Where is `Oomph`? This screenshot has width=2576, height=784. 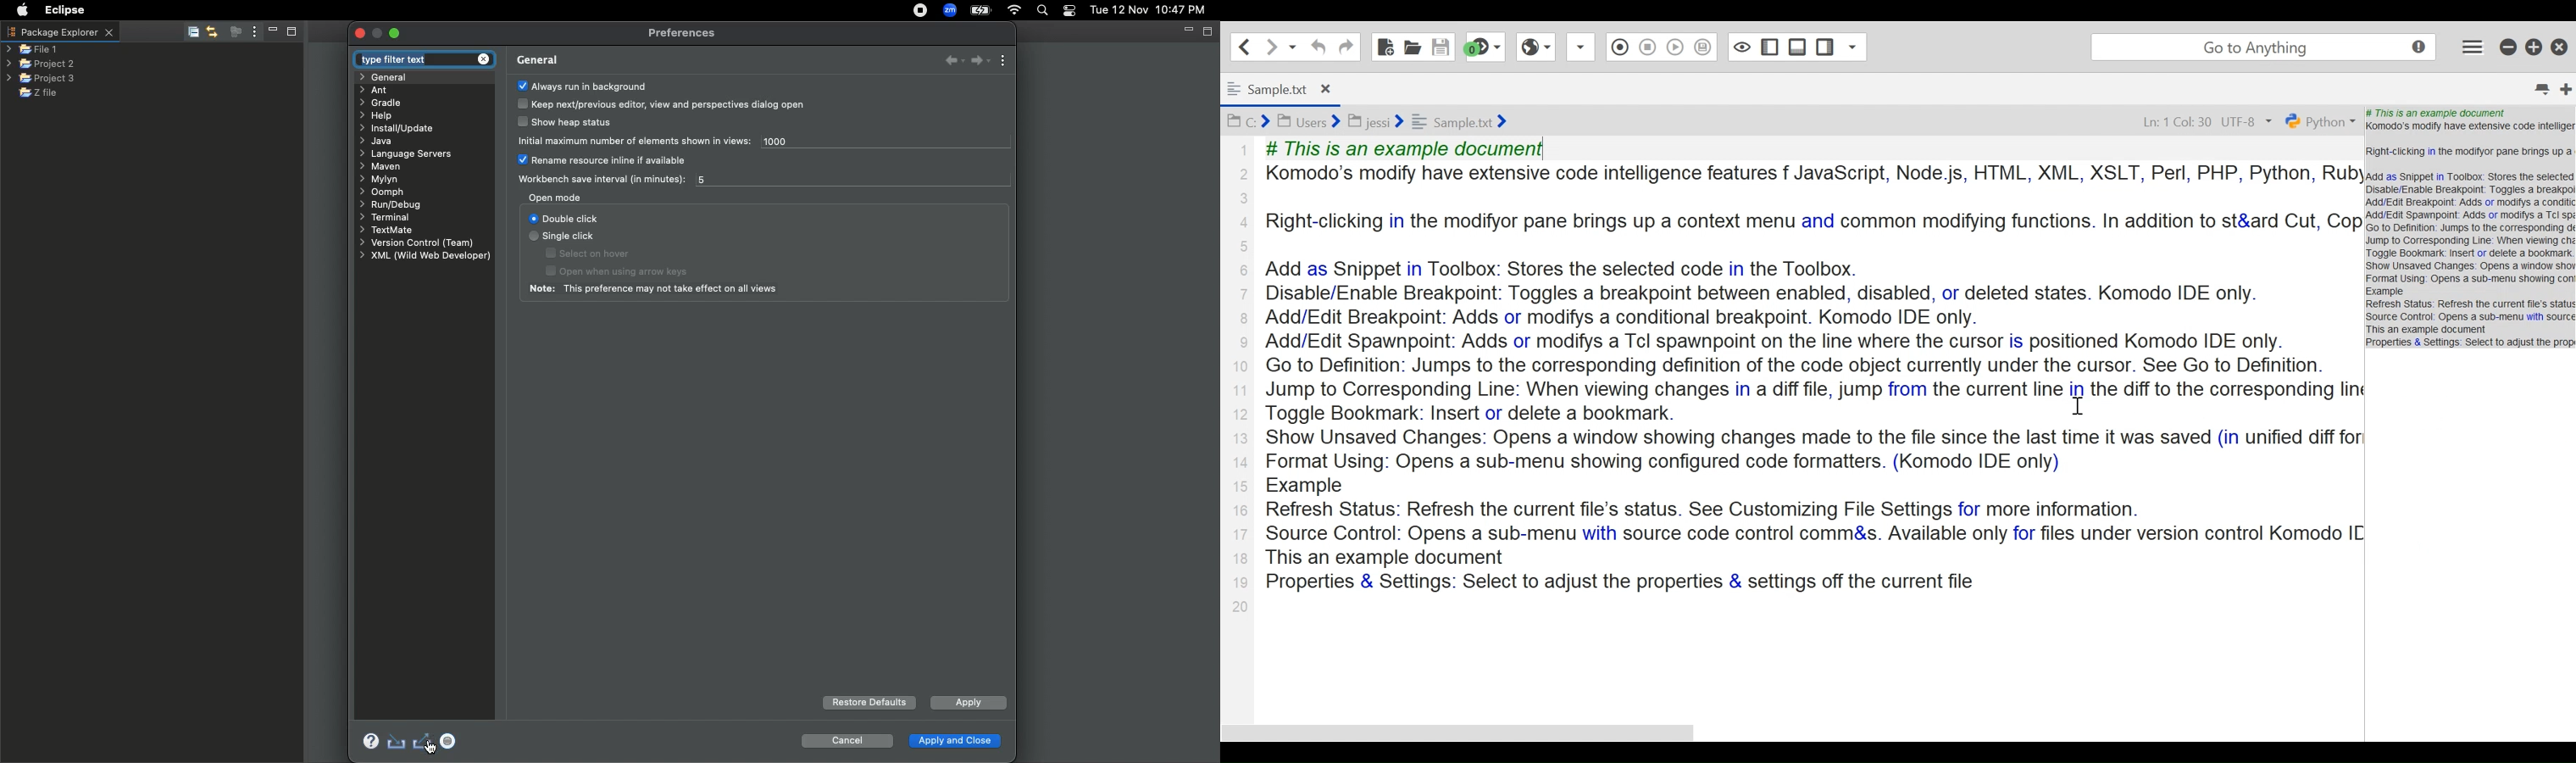
Oomph is located at coordinates (384, 193).